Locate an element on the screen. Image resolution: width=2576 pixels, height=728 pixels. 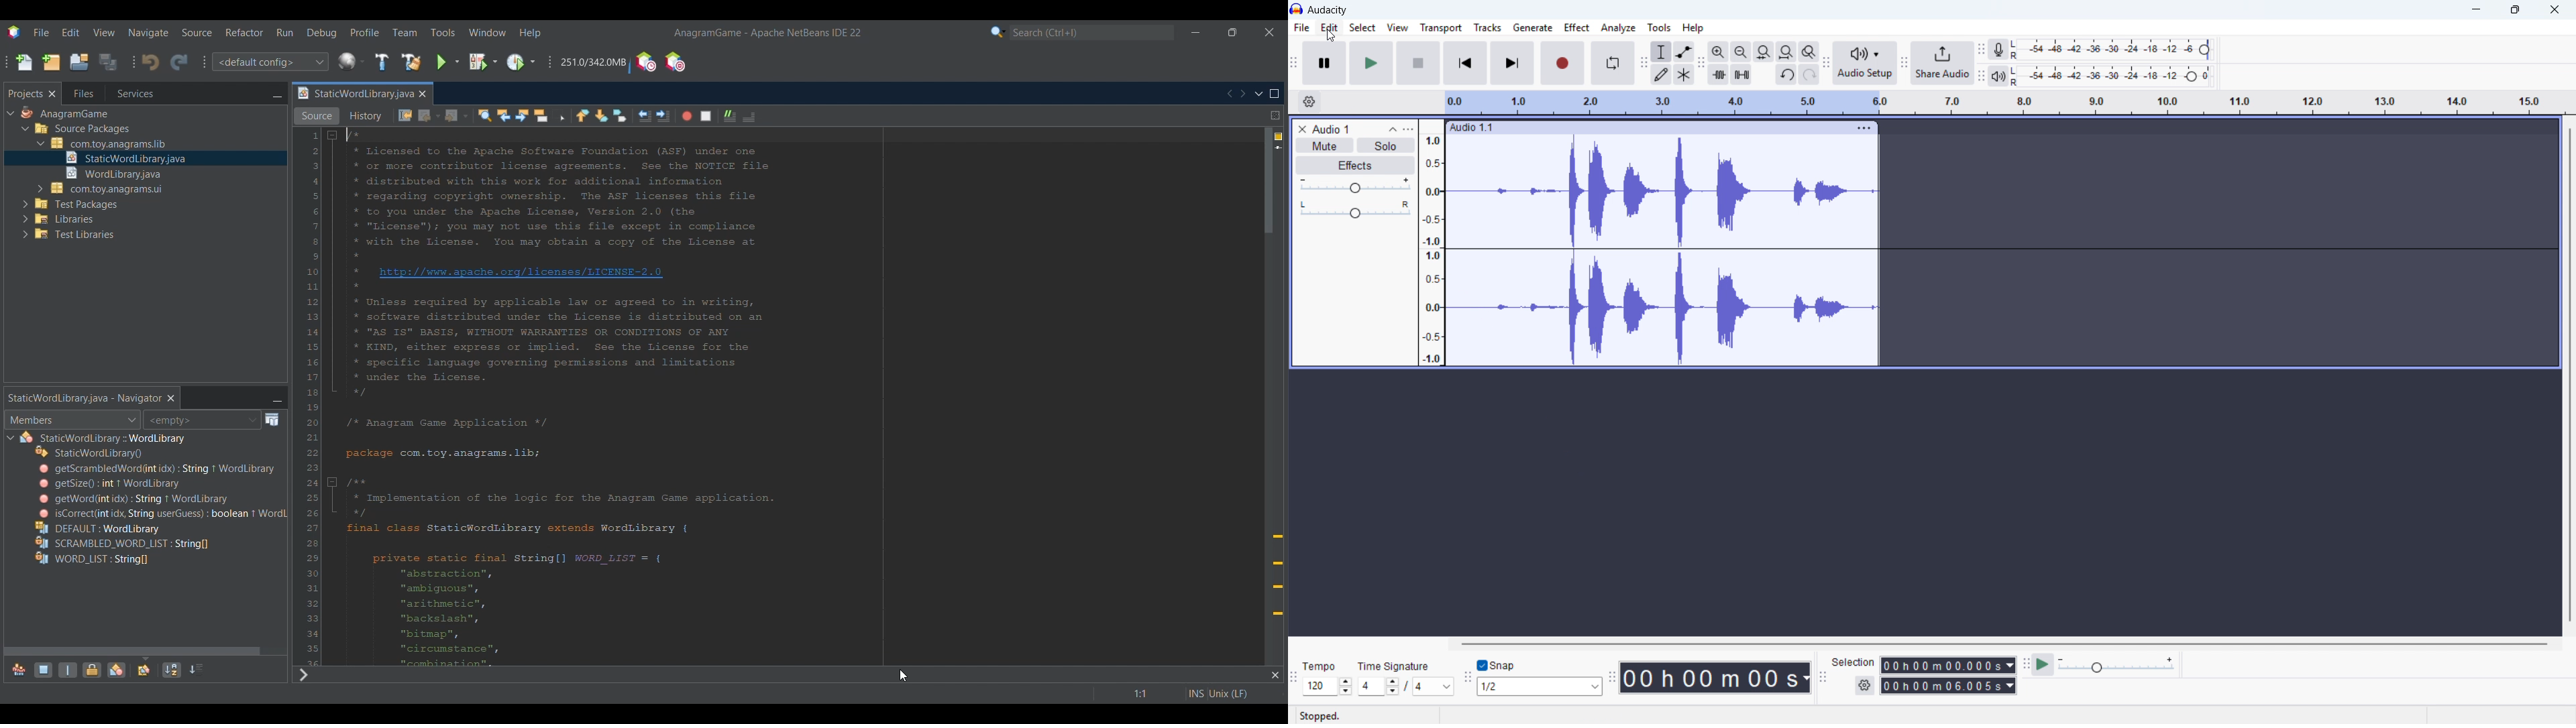
start time is located at coordinates (1947, 664).